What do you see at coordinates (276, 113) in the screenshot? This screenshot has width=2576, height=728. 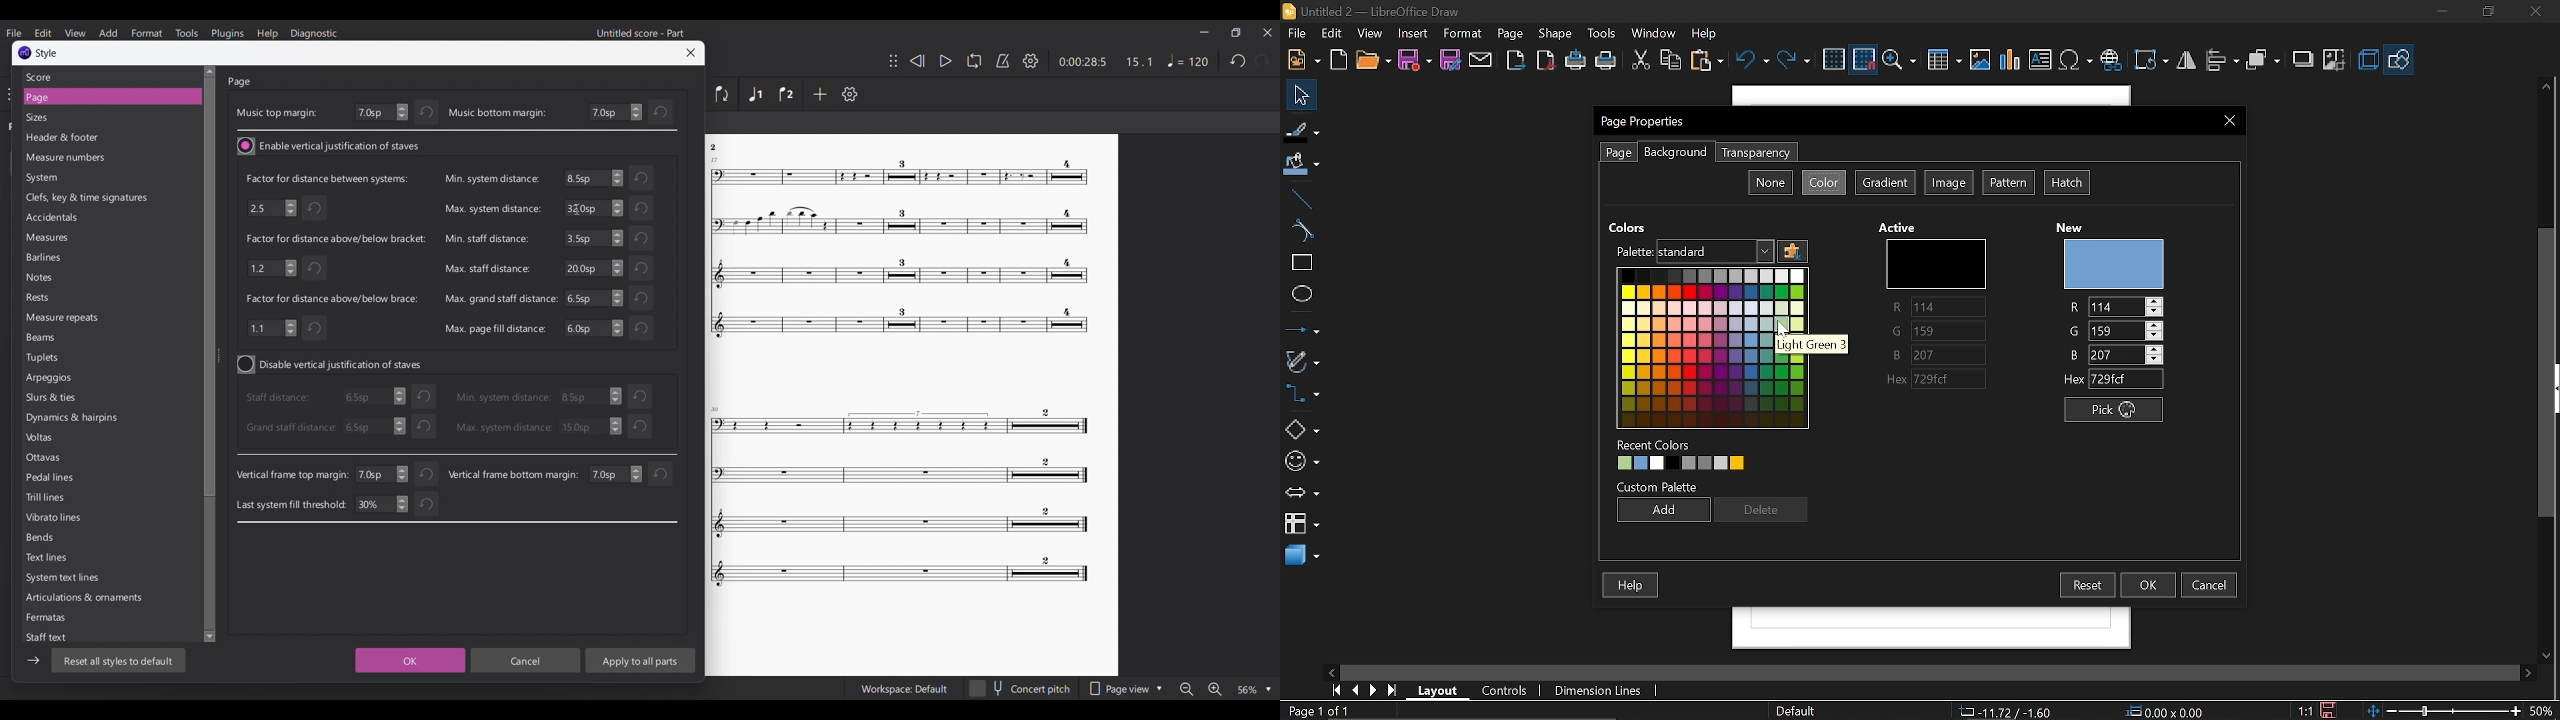 I see `Music top margin` at bounding box center [276, 113].